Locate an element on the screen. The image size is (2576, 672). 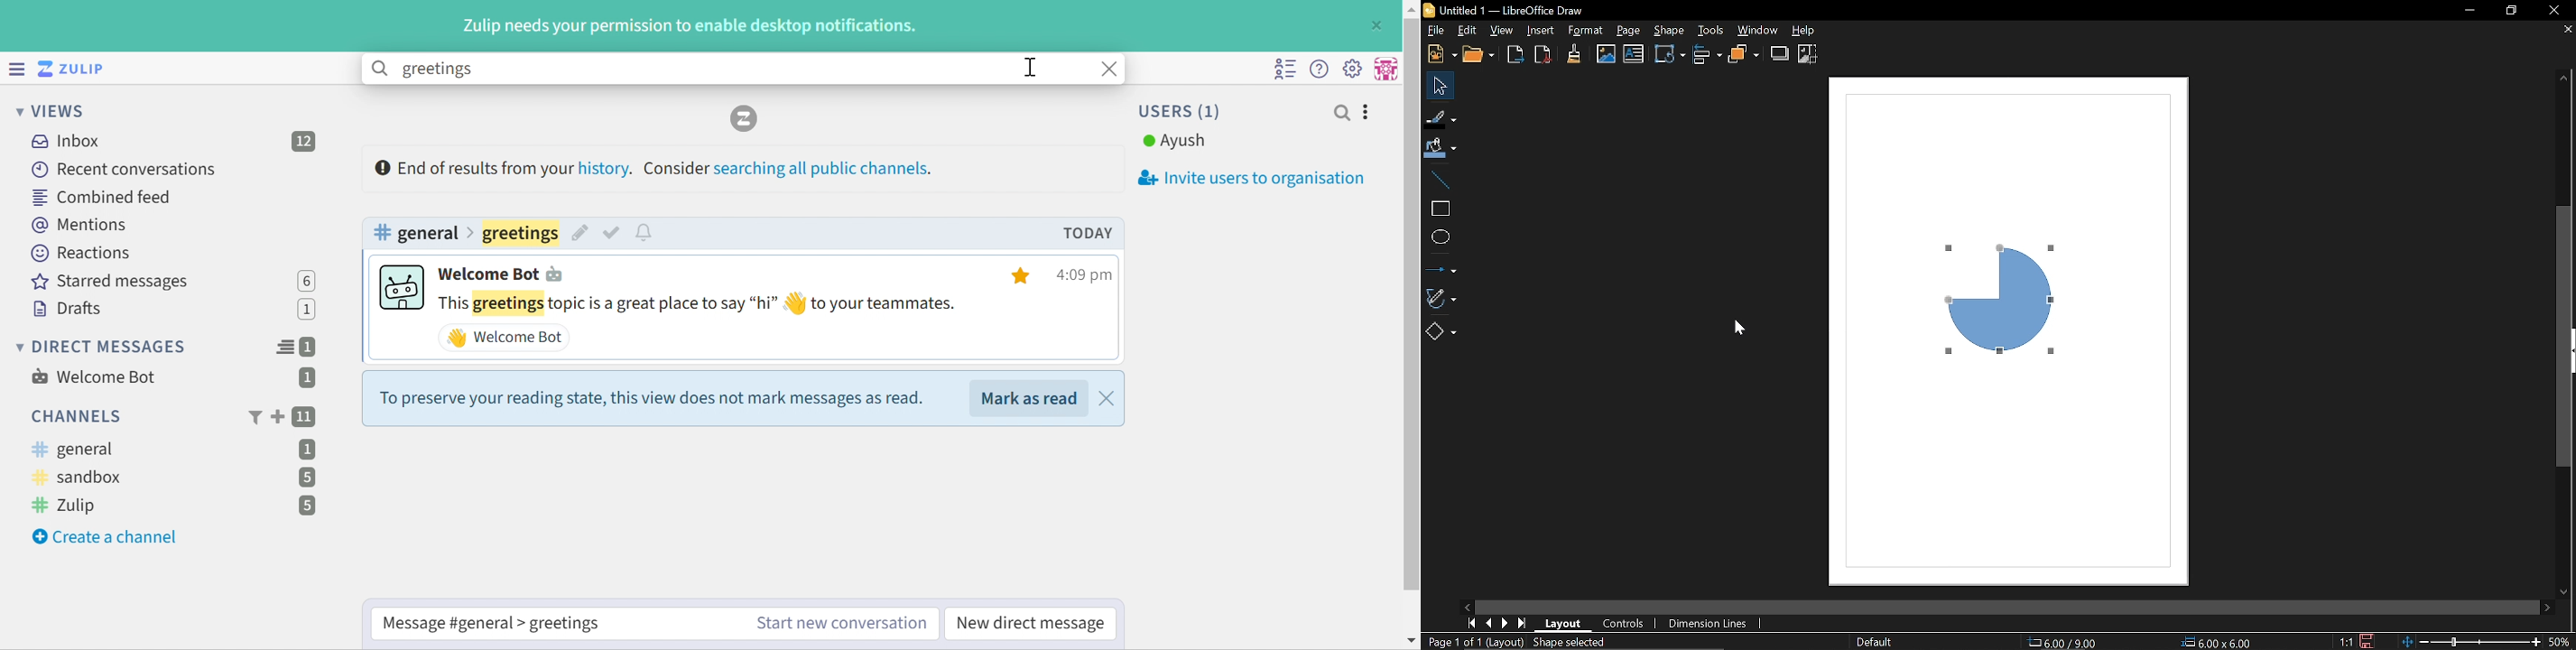
1 is located at coordinates (309, 449).